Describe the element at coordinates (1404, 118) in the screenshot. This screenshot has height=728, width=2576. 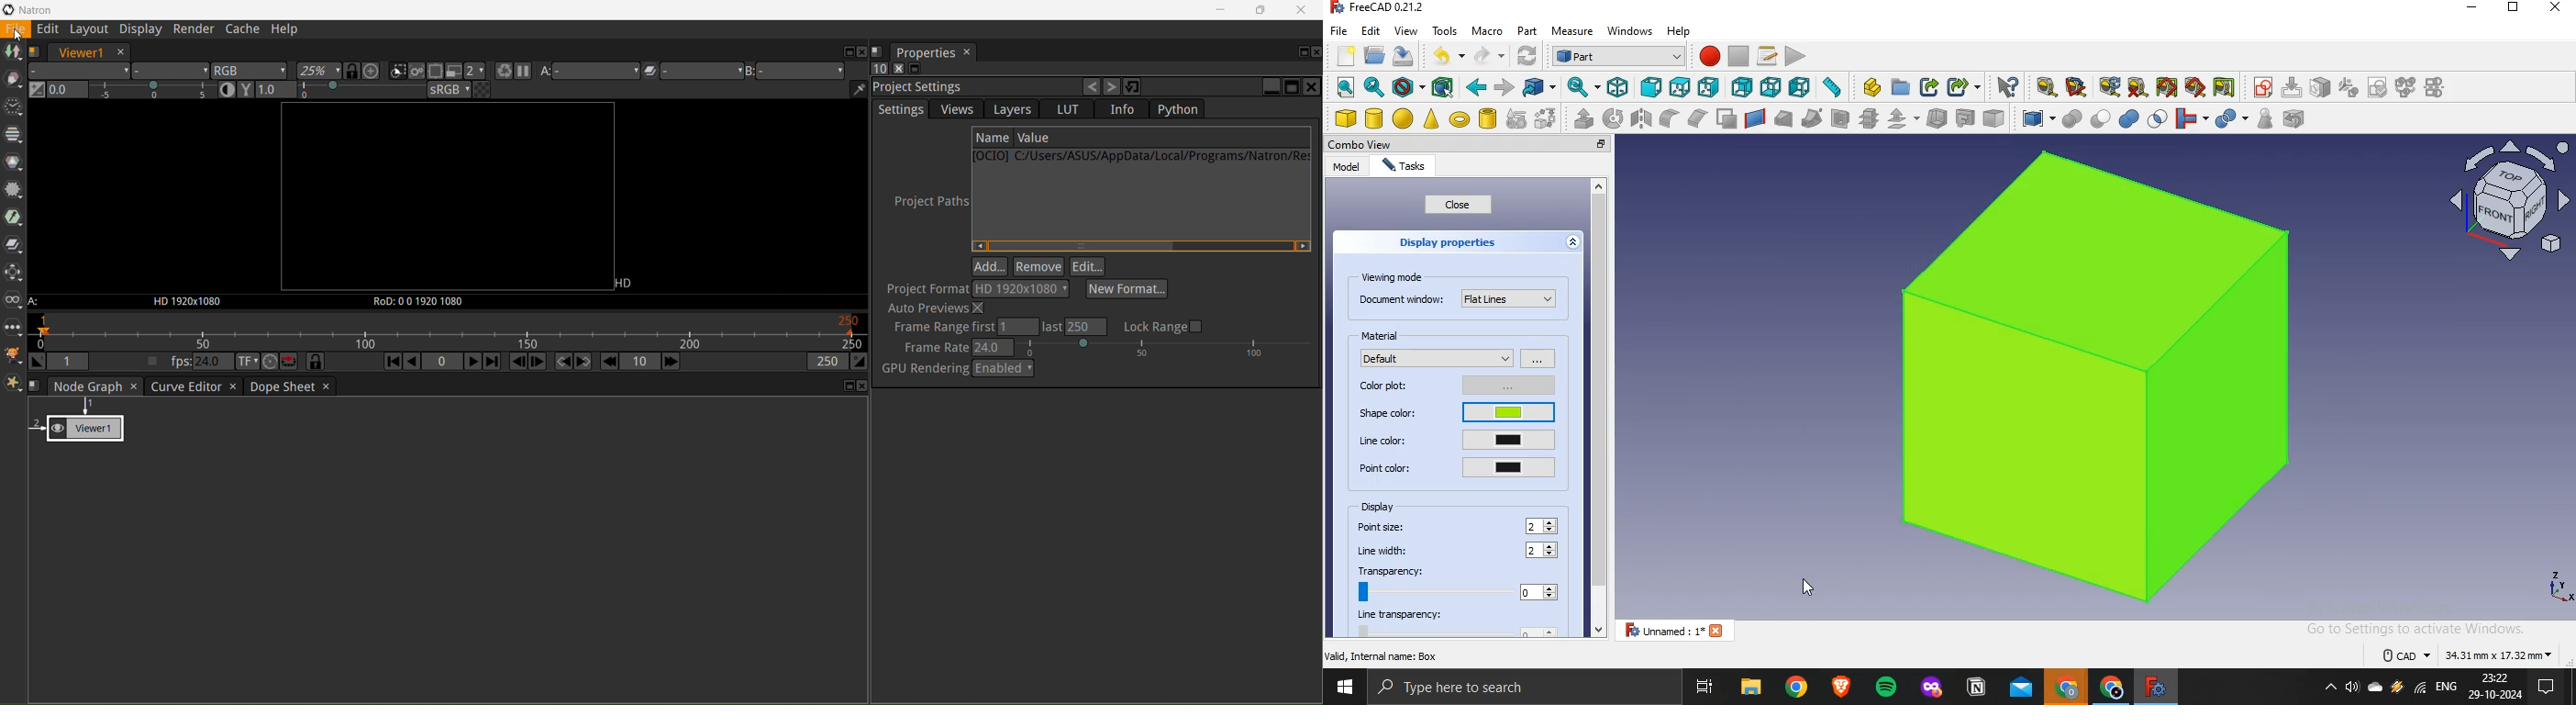
I see `sphere` at that location.